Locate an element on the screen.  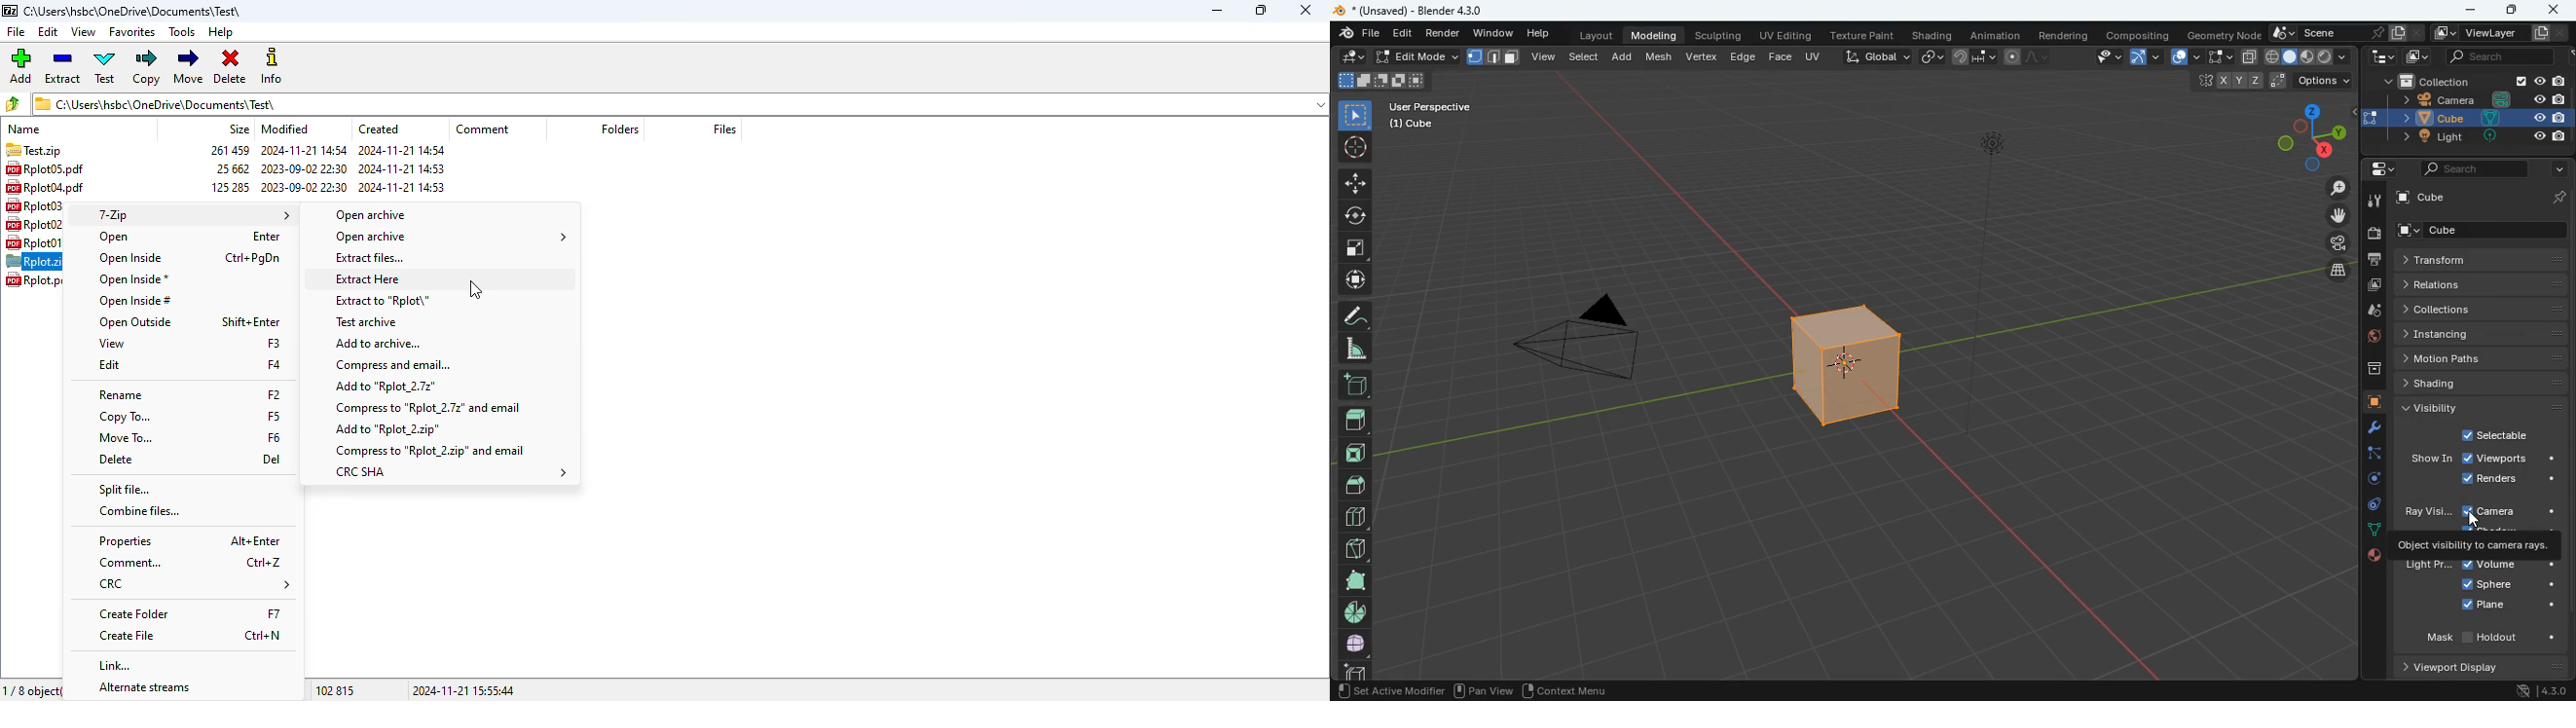
edge is located at coordinates (2368, 455).